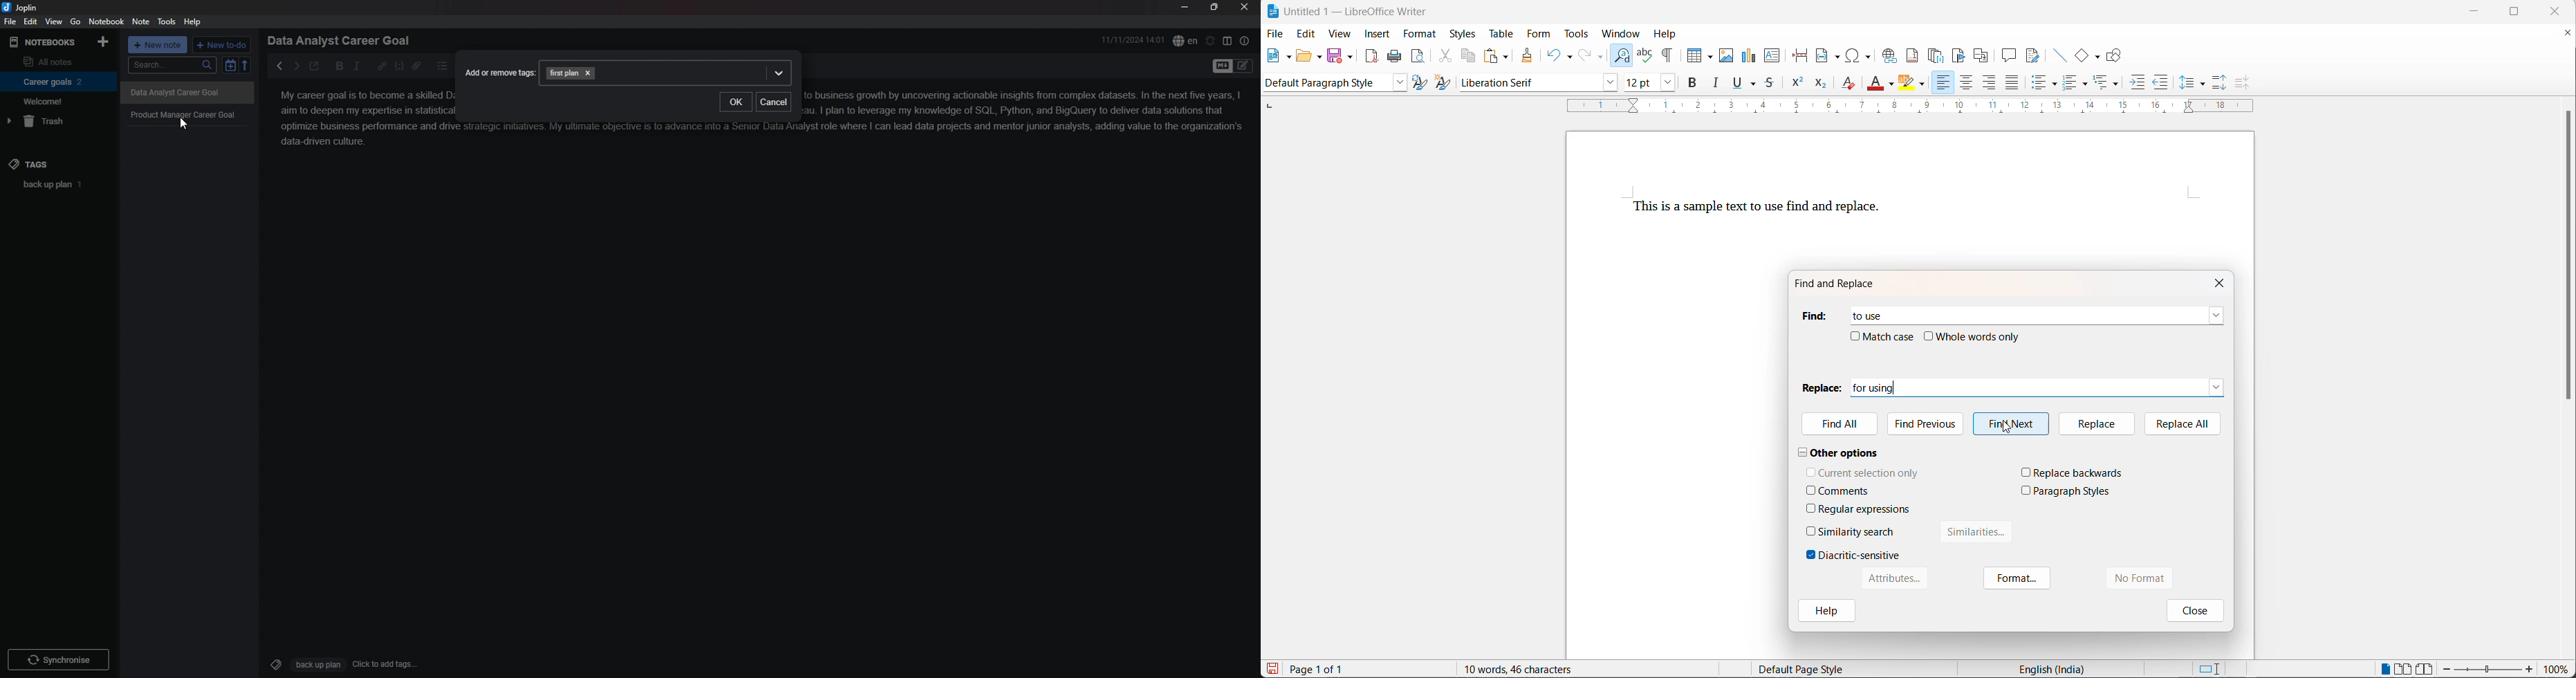  Describe the element at coordinates (496, 68) in the screenshot. I see `Add or remove tags:` at that location.